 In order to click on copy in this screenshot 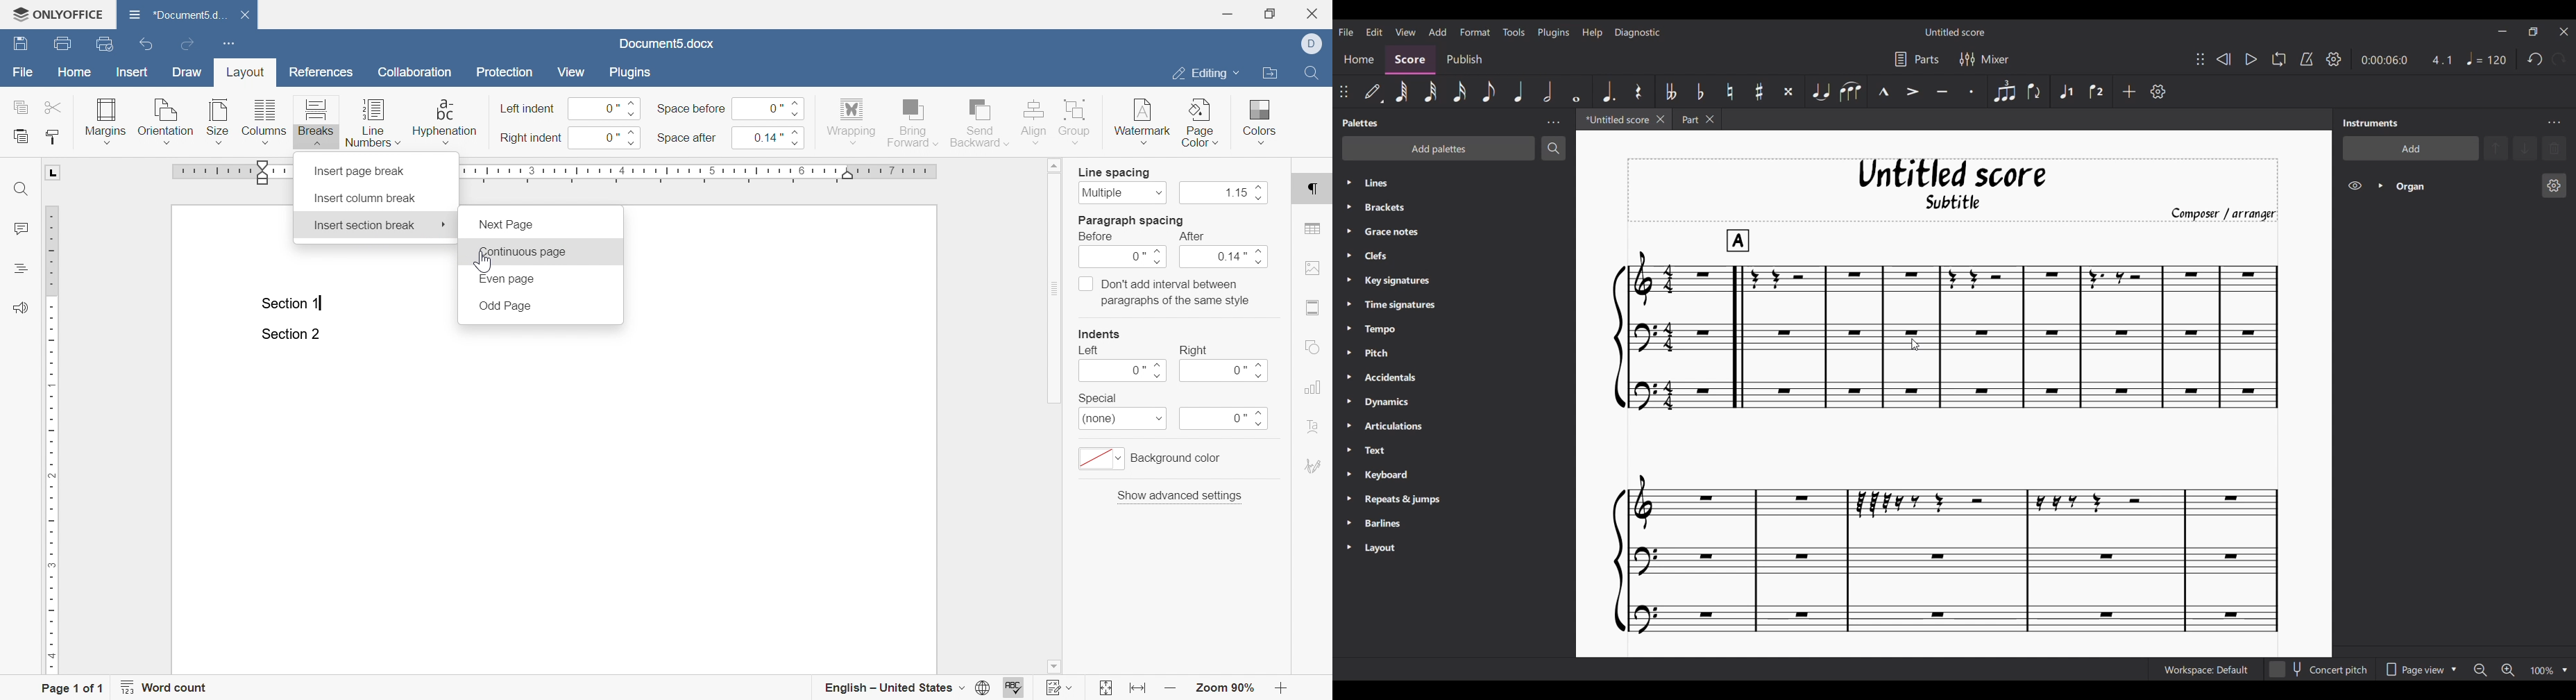, I will do `click(19, 107)`.